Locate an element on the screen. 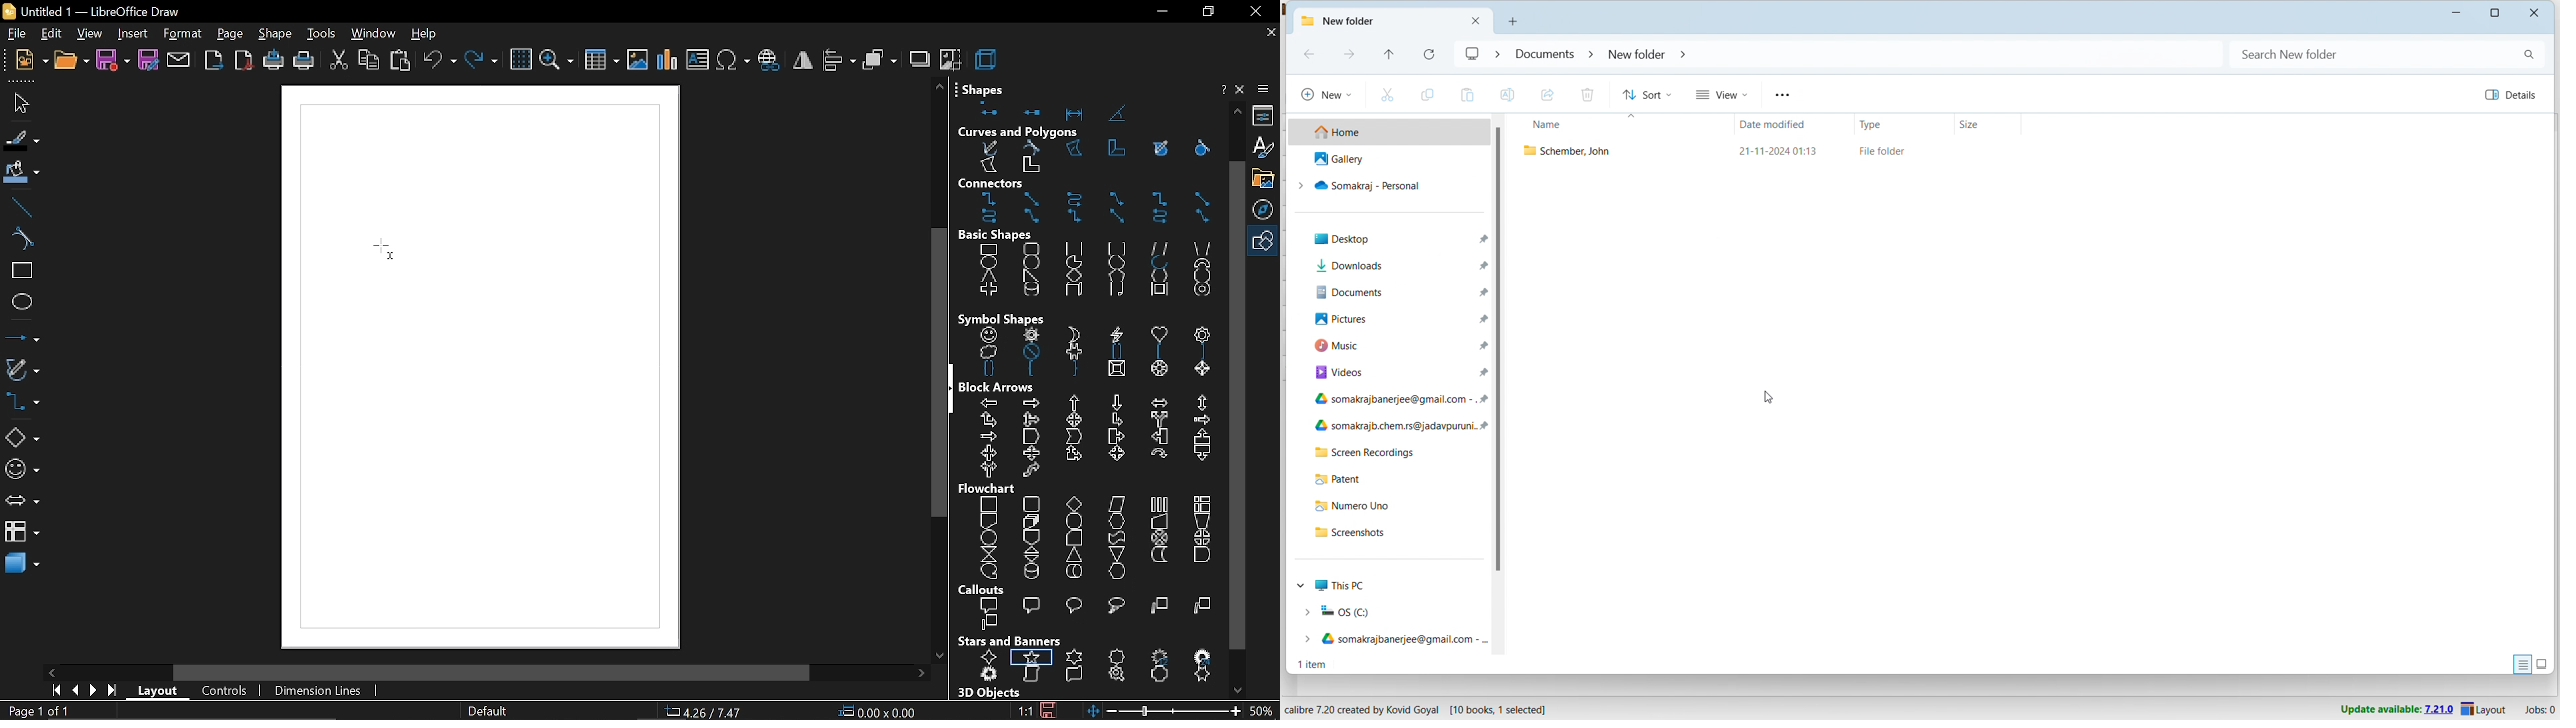  connectors is located at coordinates (22, 404).